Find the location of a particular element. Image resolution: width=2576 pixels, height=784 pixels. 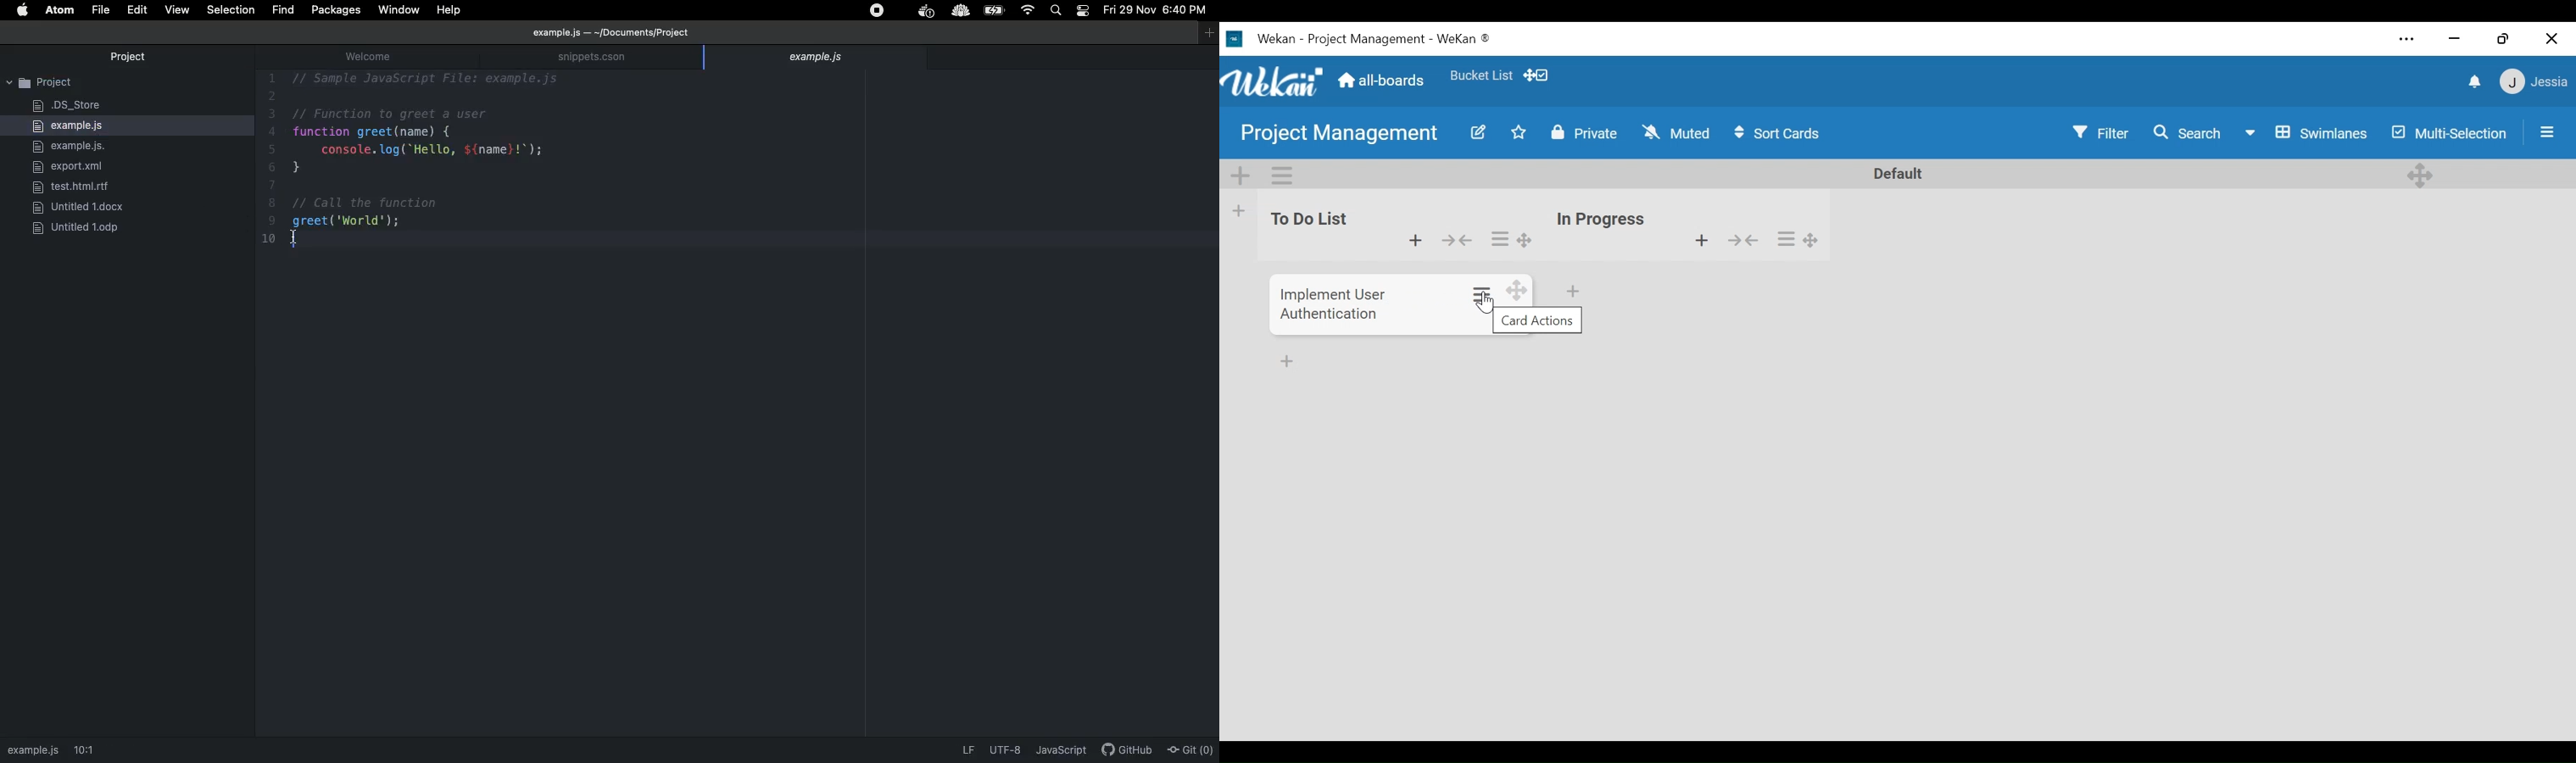

minimize is located at coordinates (2457, 40).